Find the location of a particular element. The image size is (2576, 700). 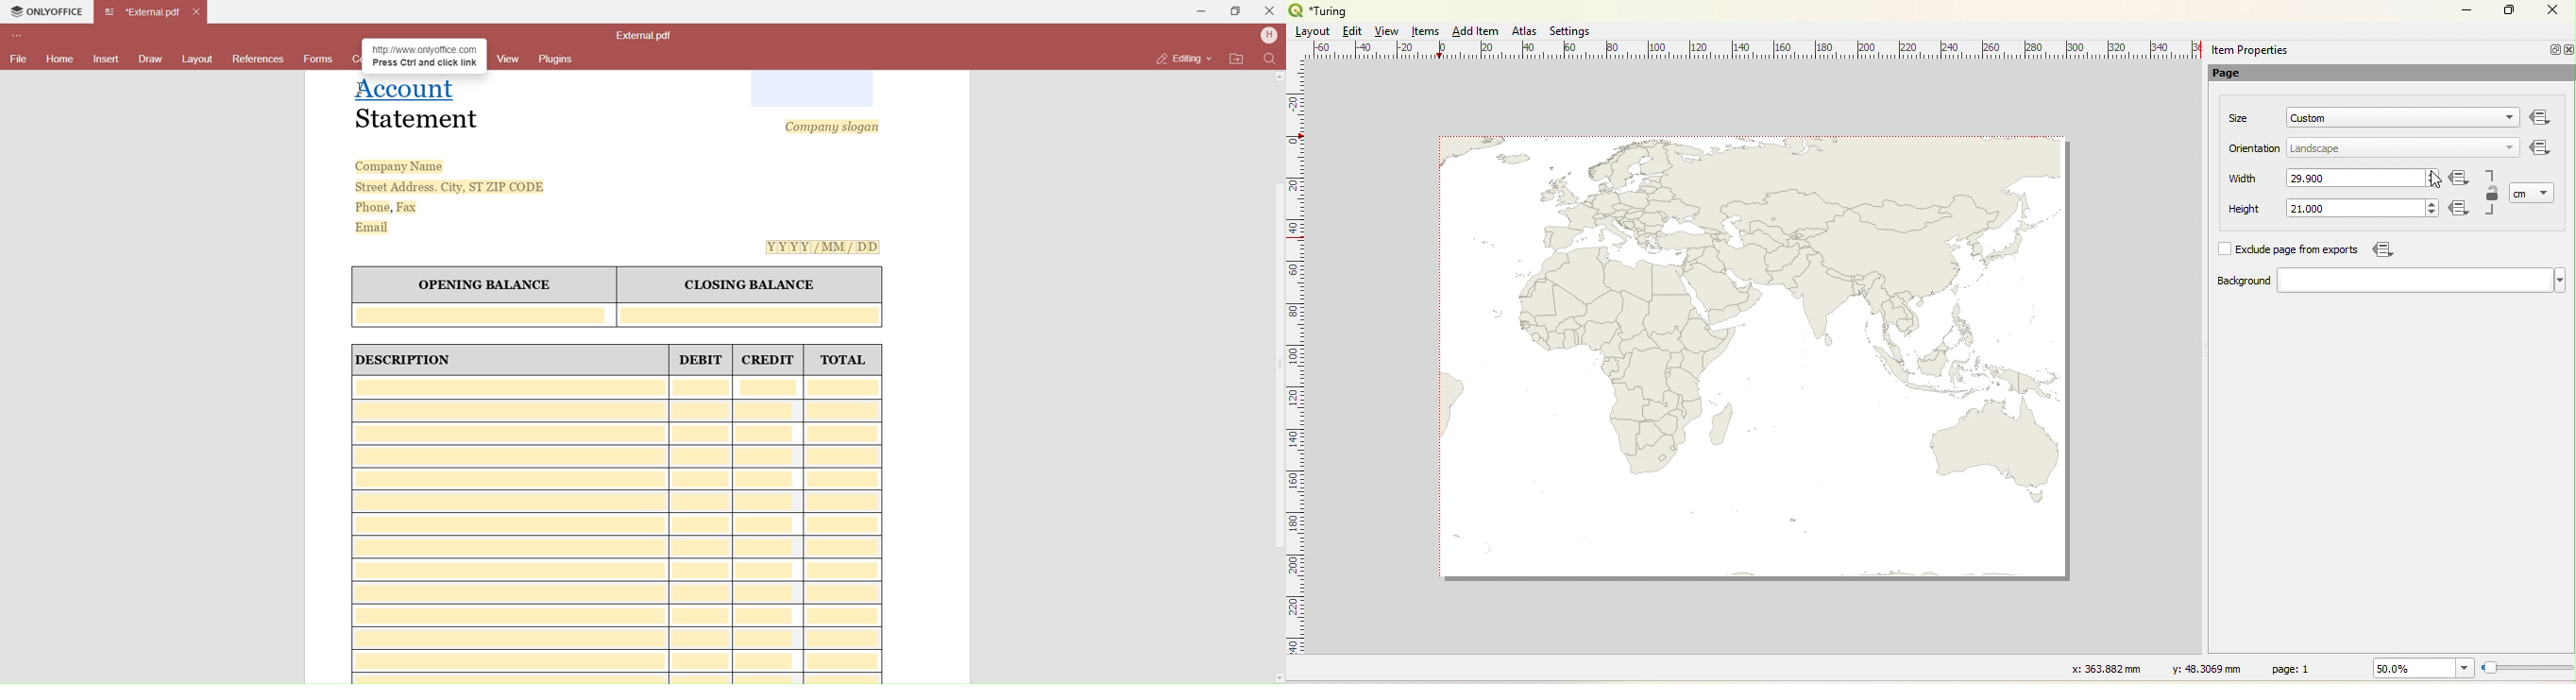

Minimize is located at coordinates (2552, 49).